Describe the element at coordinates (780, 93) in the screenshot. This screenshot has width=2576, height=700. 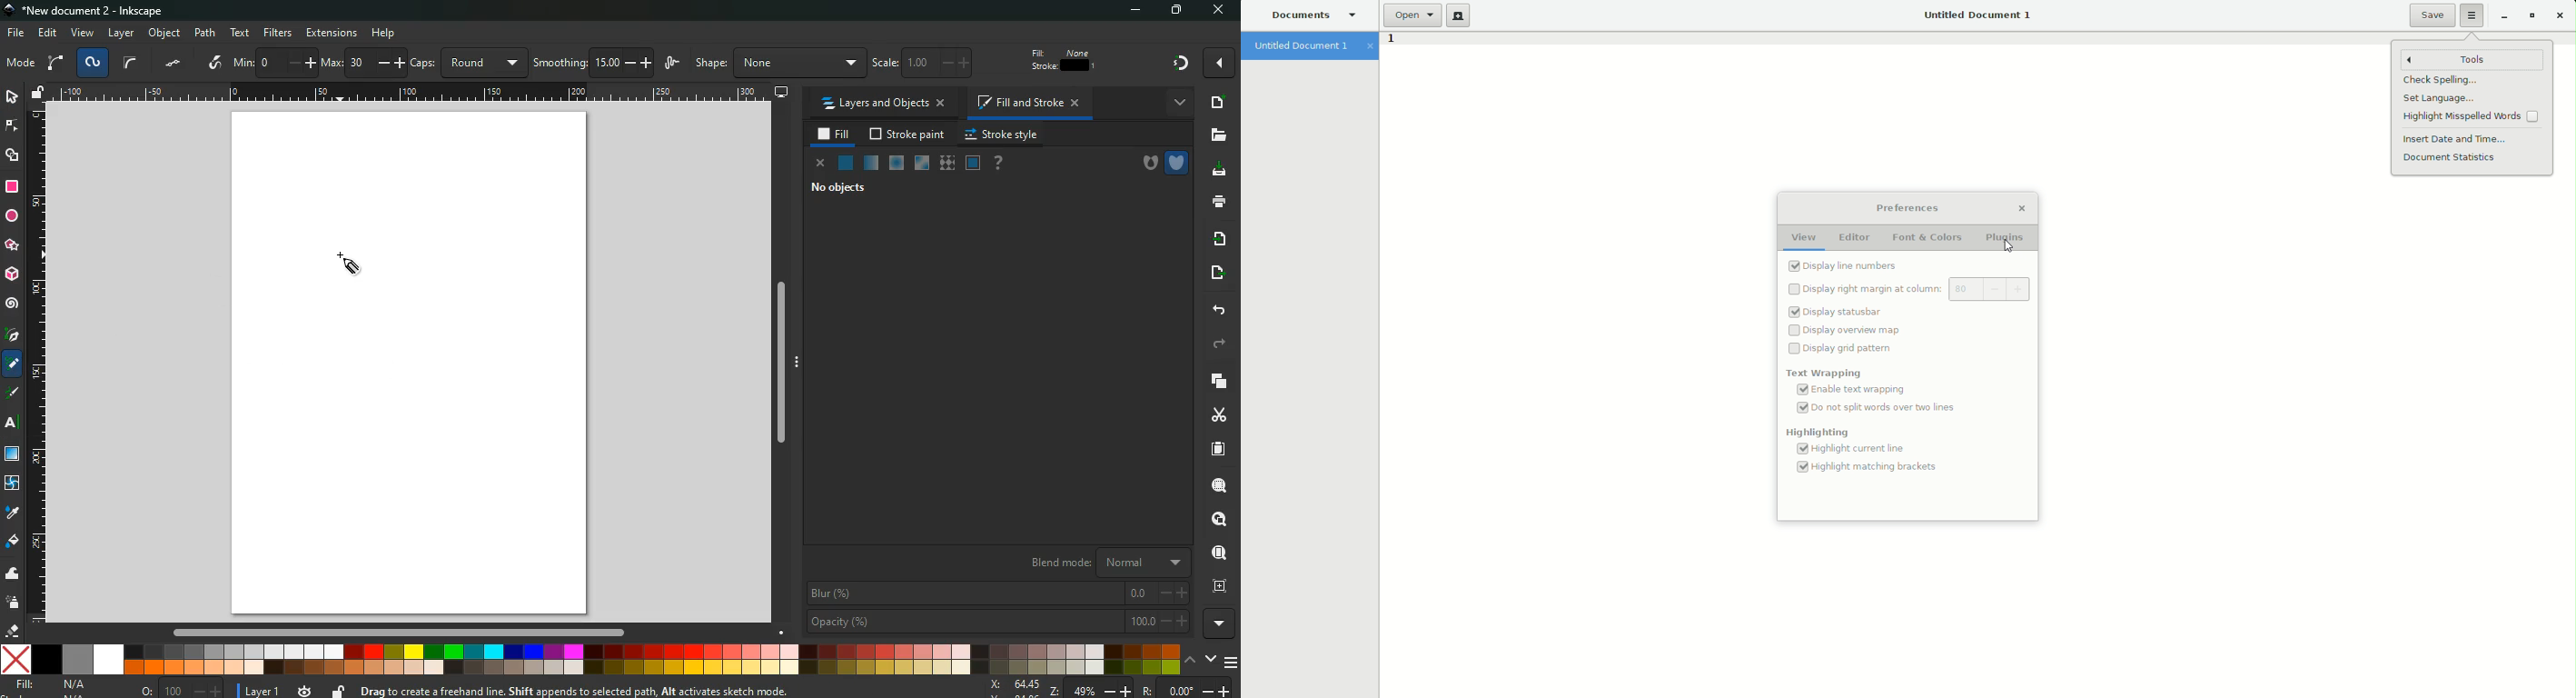
I see `desktop` at that location.